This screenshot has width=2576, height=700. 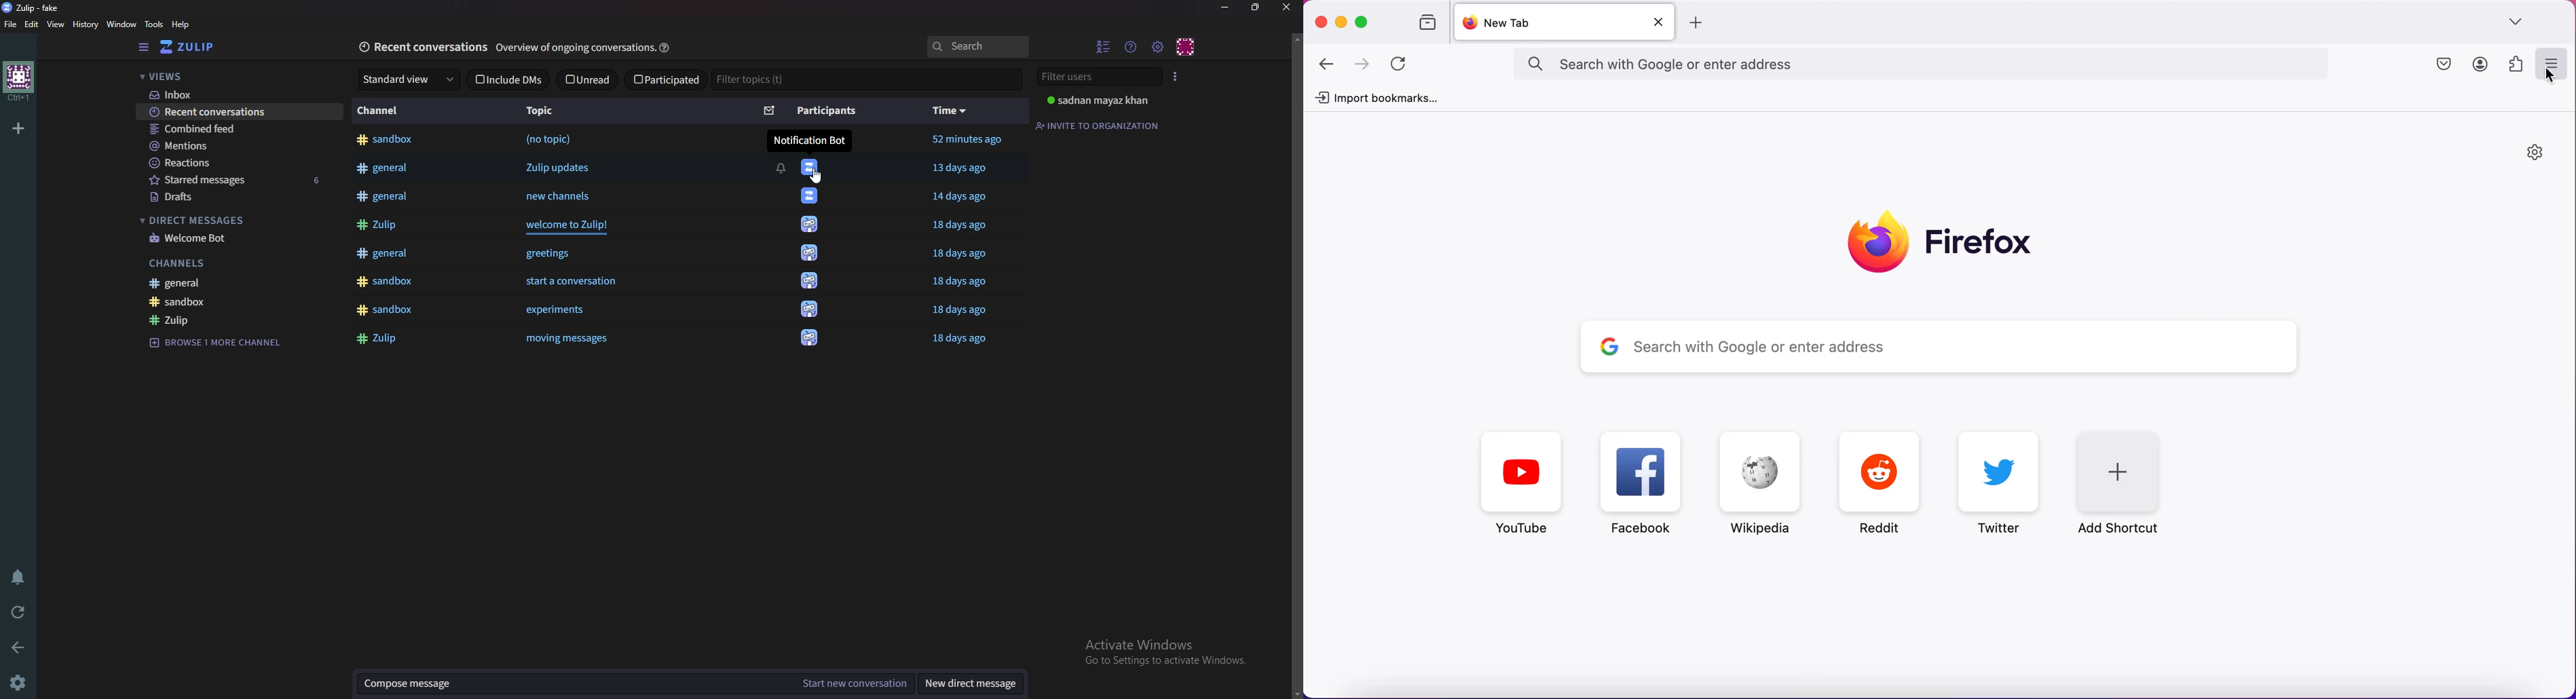 What do you see at coordinates (386, 196) in the screenshot?
I see `#general` at bounding box center [386, 196].